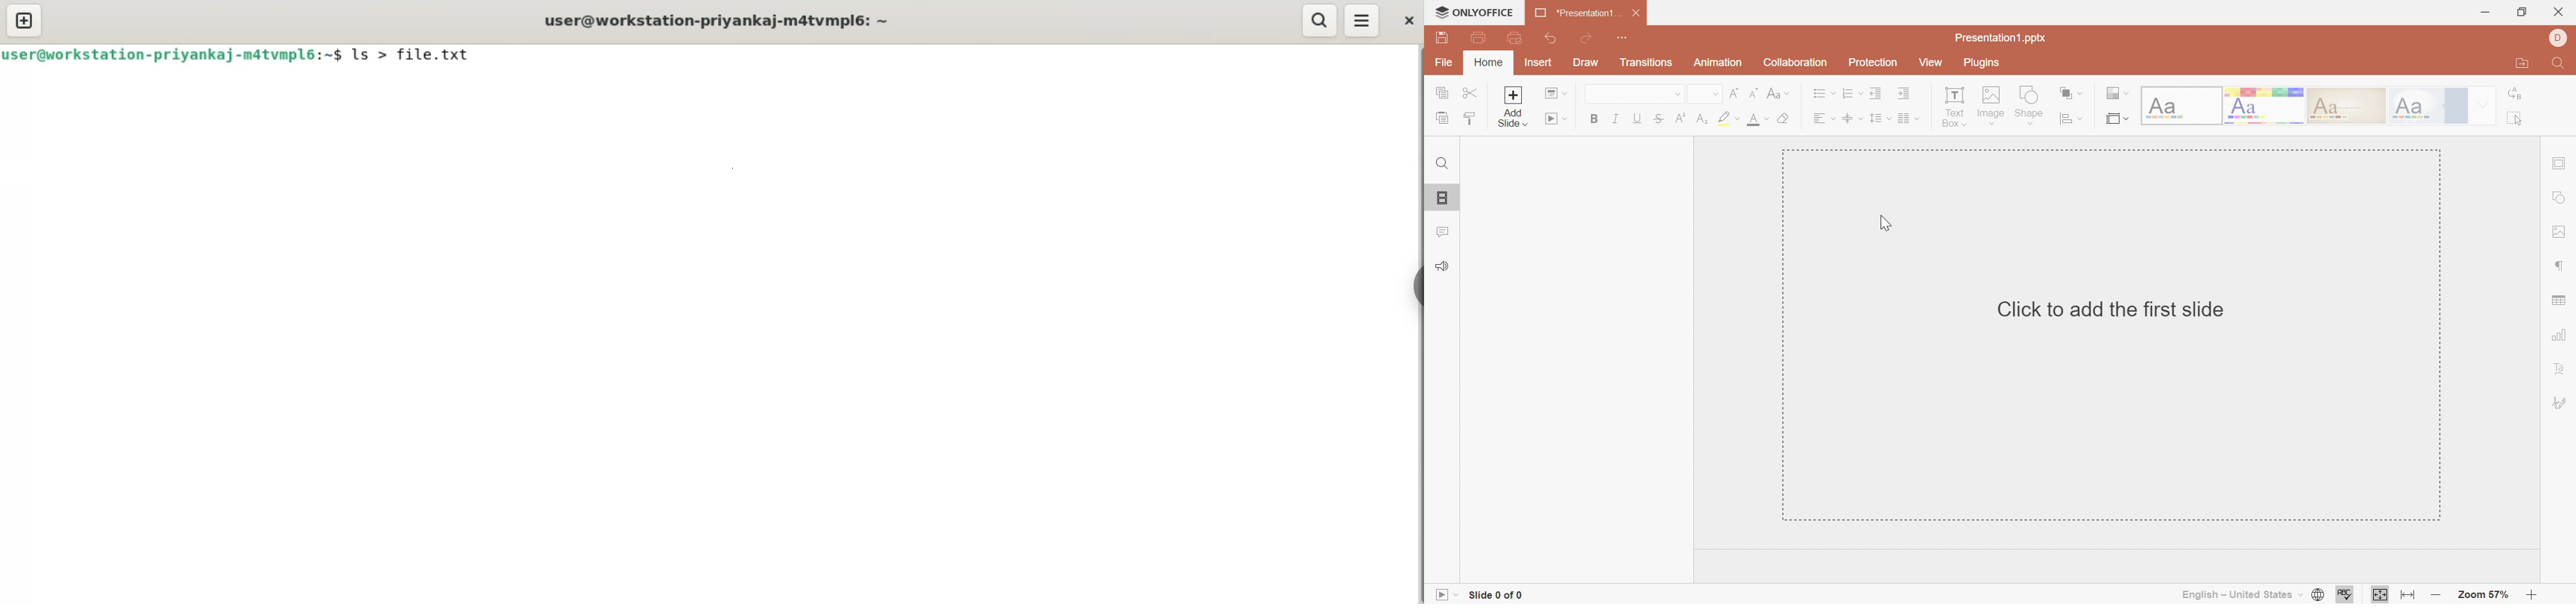  Describe the element at coordinates (1567, 119) in the screenshot. I see `Drop Down` at that location.